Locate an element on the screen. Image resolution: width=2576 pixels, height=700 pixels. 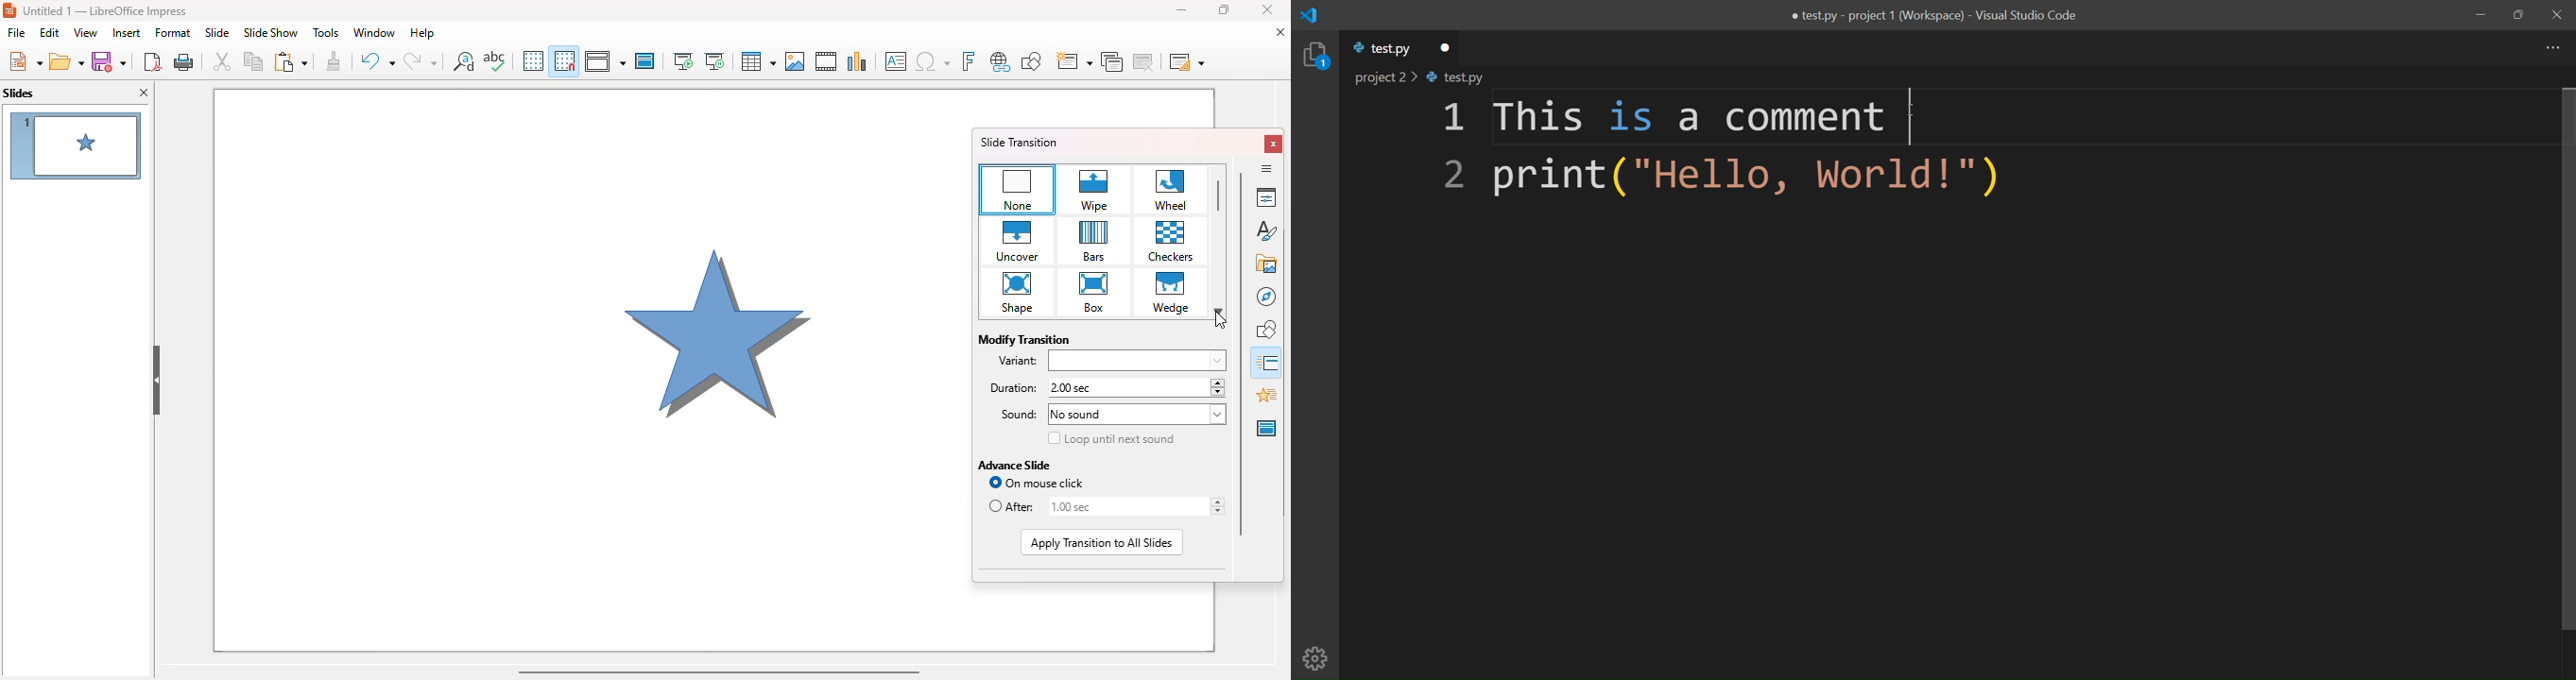
slide is located at coordinates (216, 33).